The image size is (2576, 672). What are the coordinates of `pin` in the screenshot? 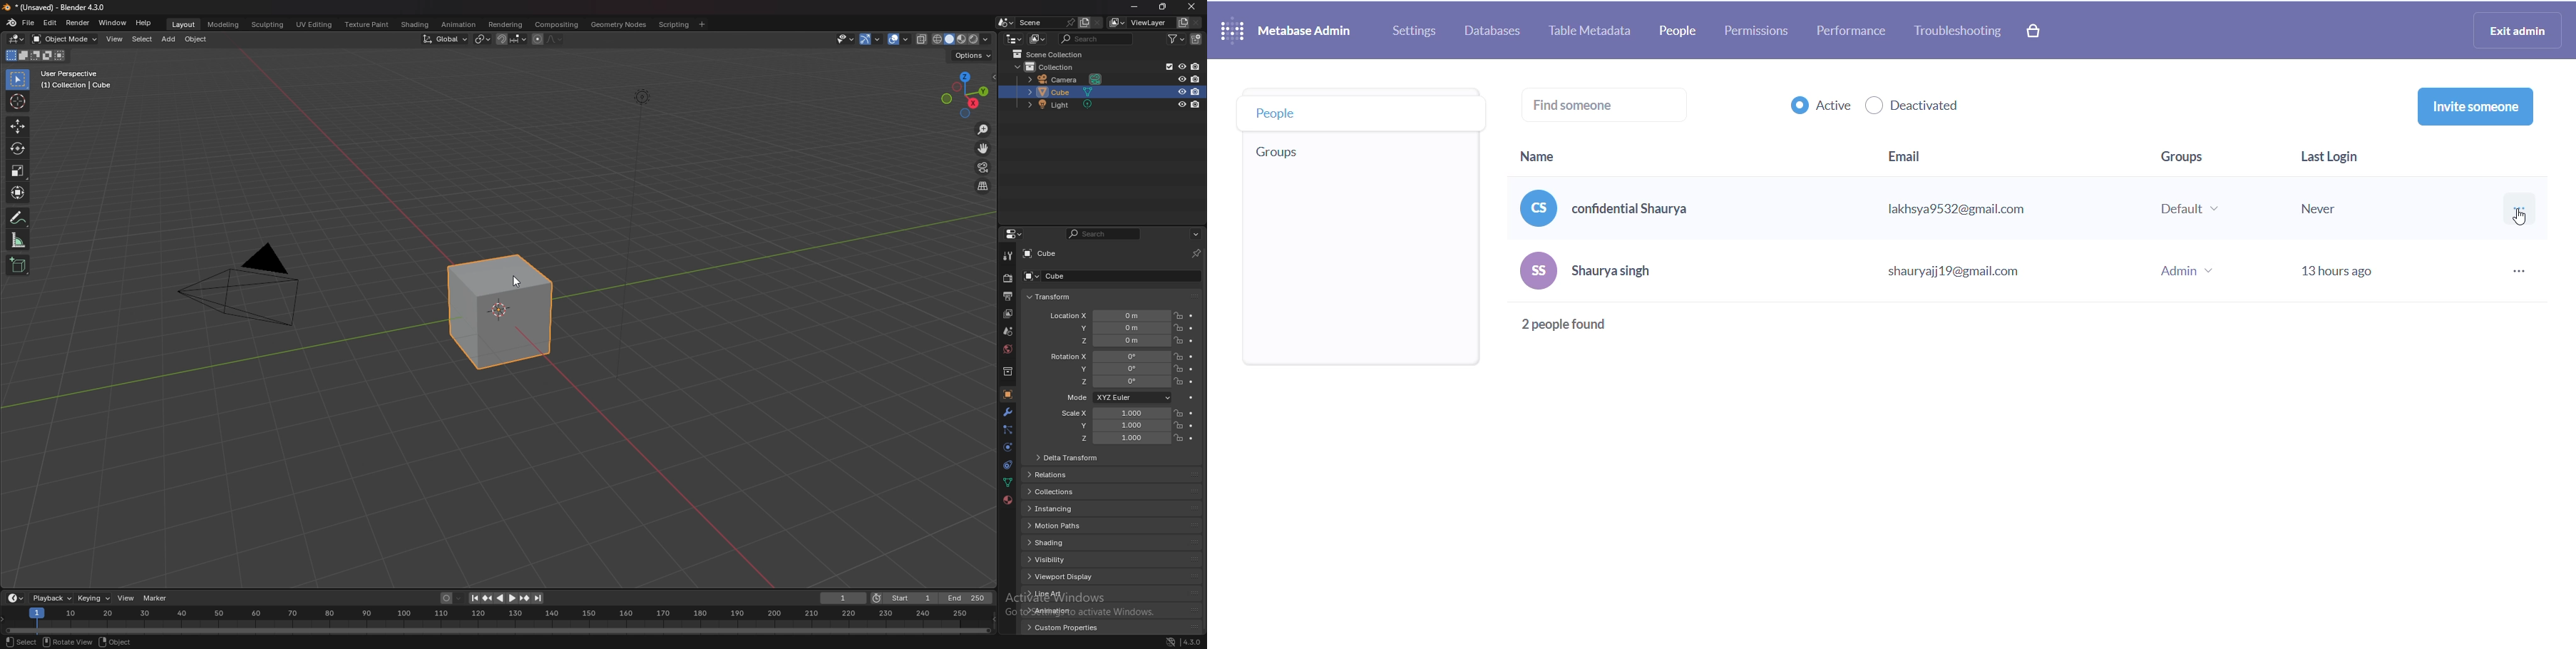 It's located at (1196, 253).